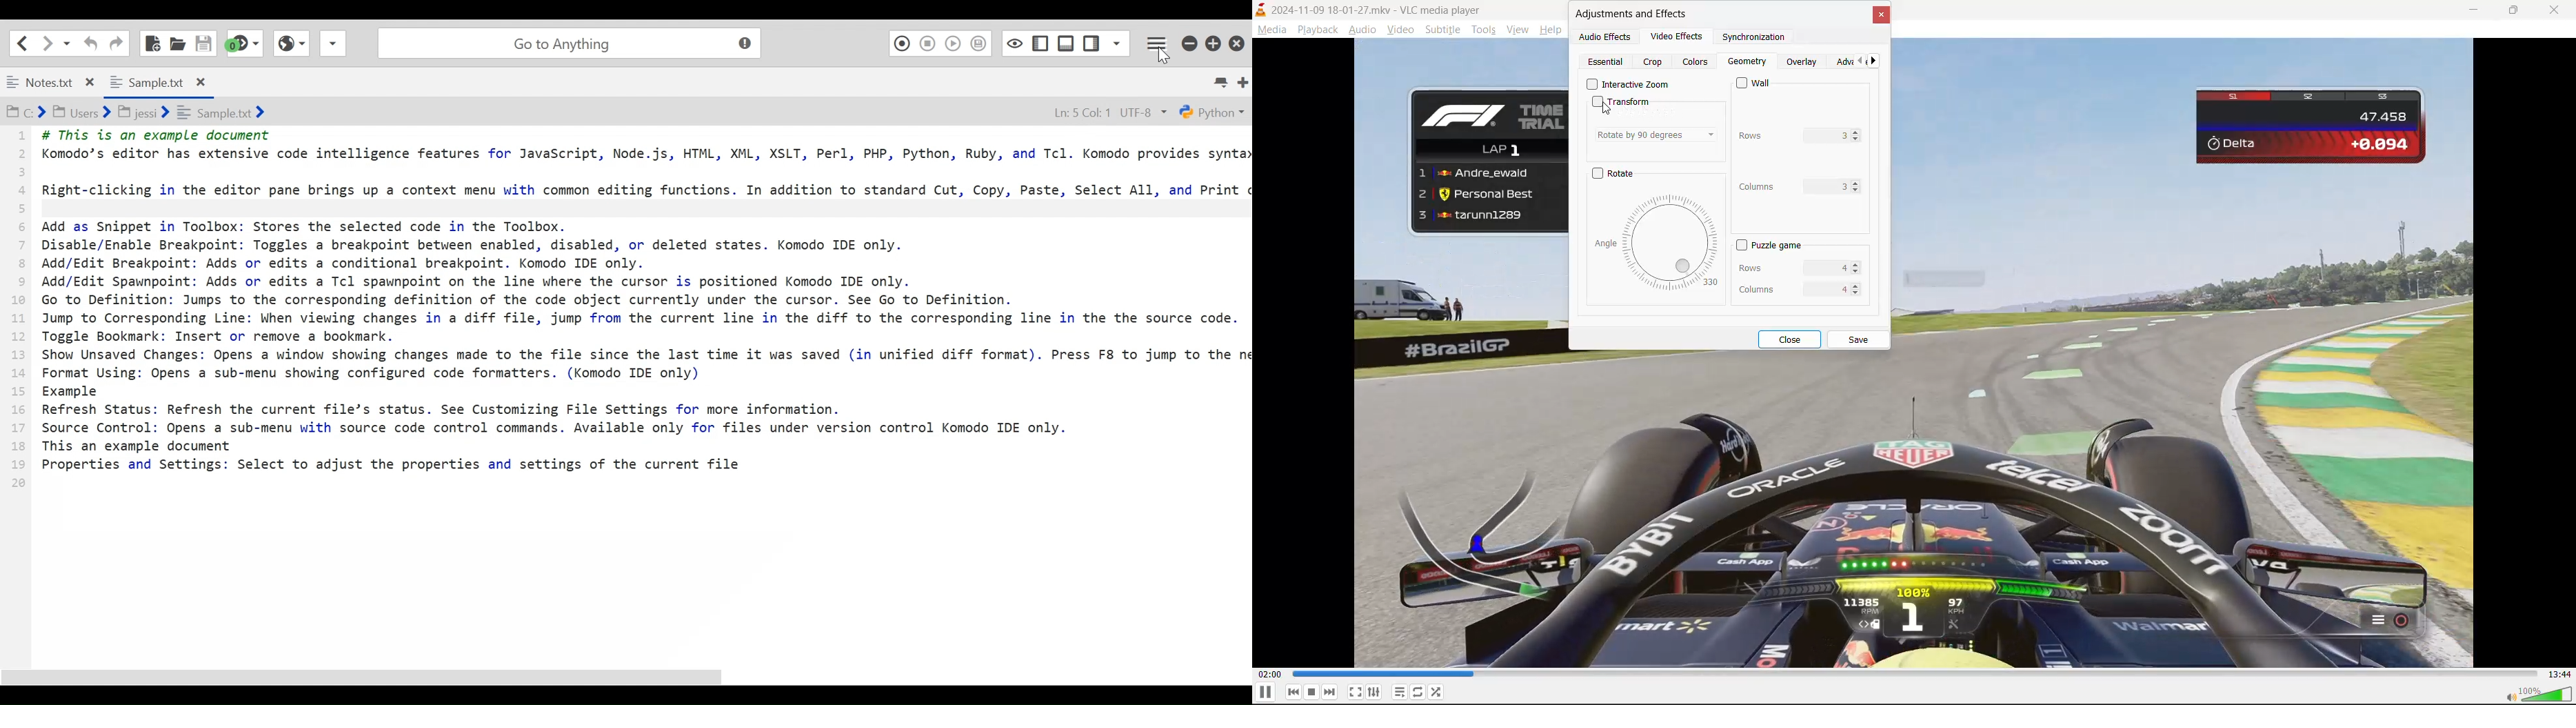 This screenshot has width=2576, height=728. Describe the element at coordinates (151, 41) in the screenshot. I see `New File` at that location.